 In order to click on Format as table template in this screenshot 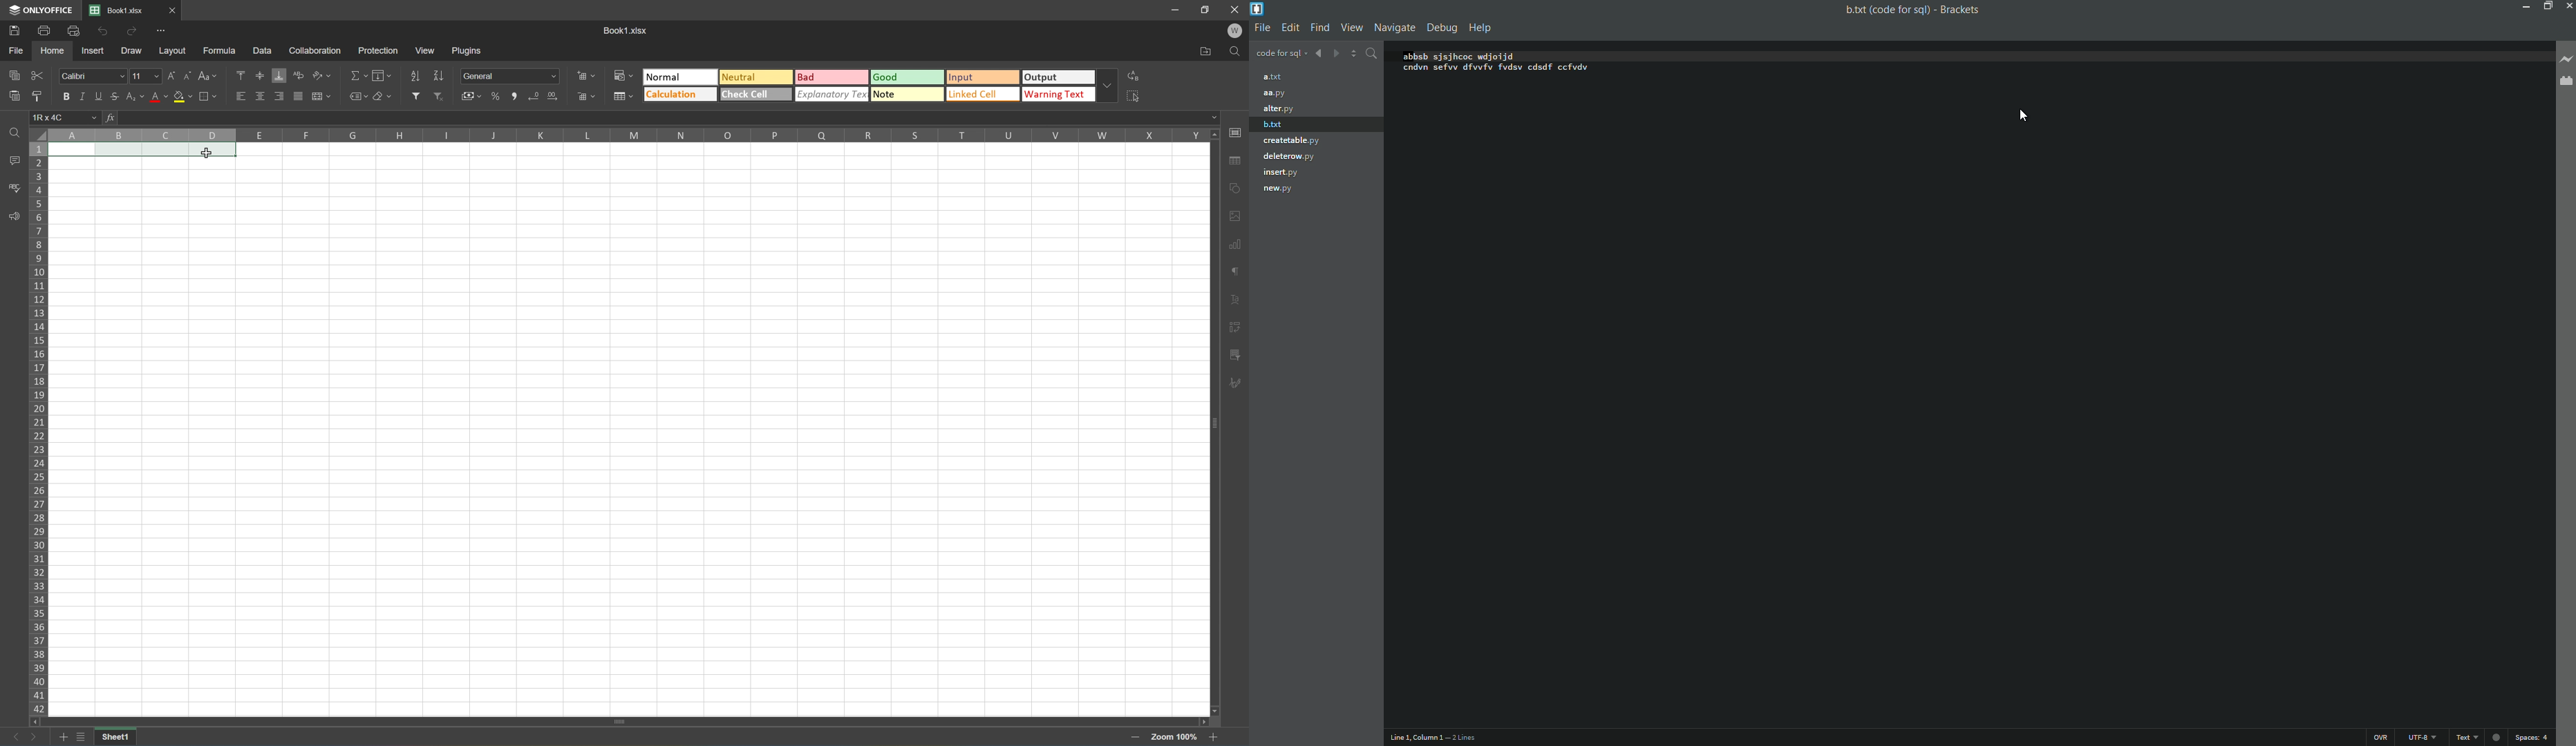, I will do `click(622, 95)`.